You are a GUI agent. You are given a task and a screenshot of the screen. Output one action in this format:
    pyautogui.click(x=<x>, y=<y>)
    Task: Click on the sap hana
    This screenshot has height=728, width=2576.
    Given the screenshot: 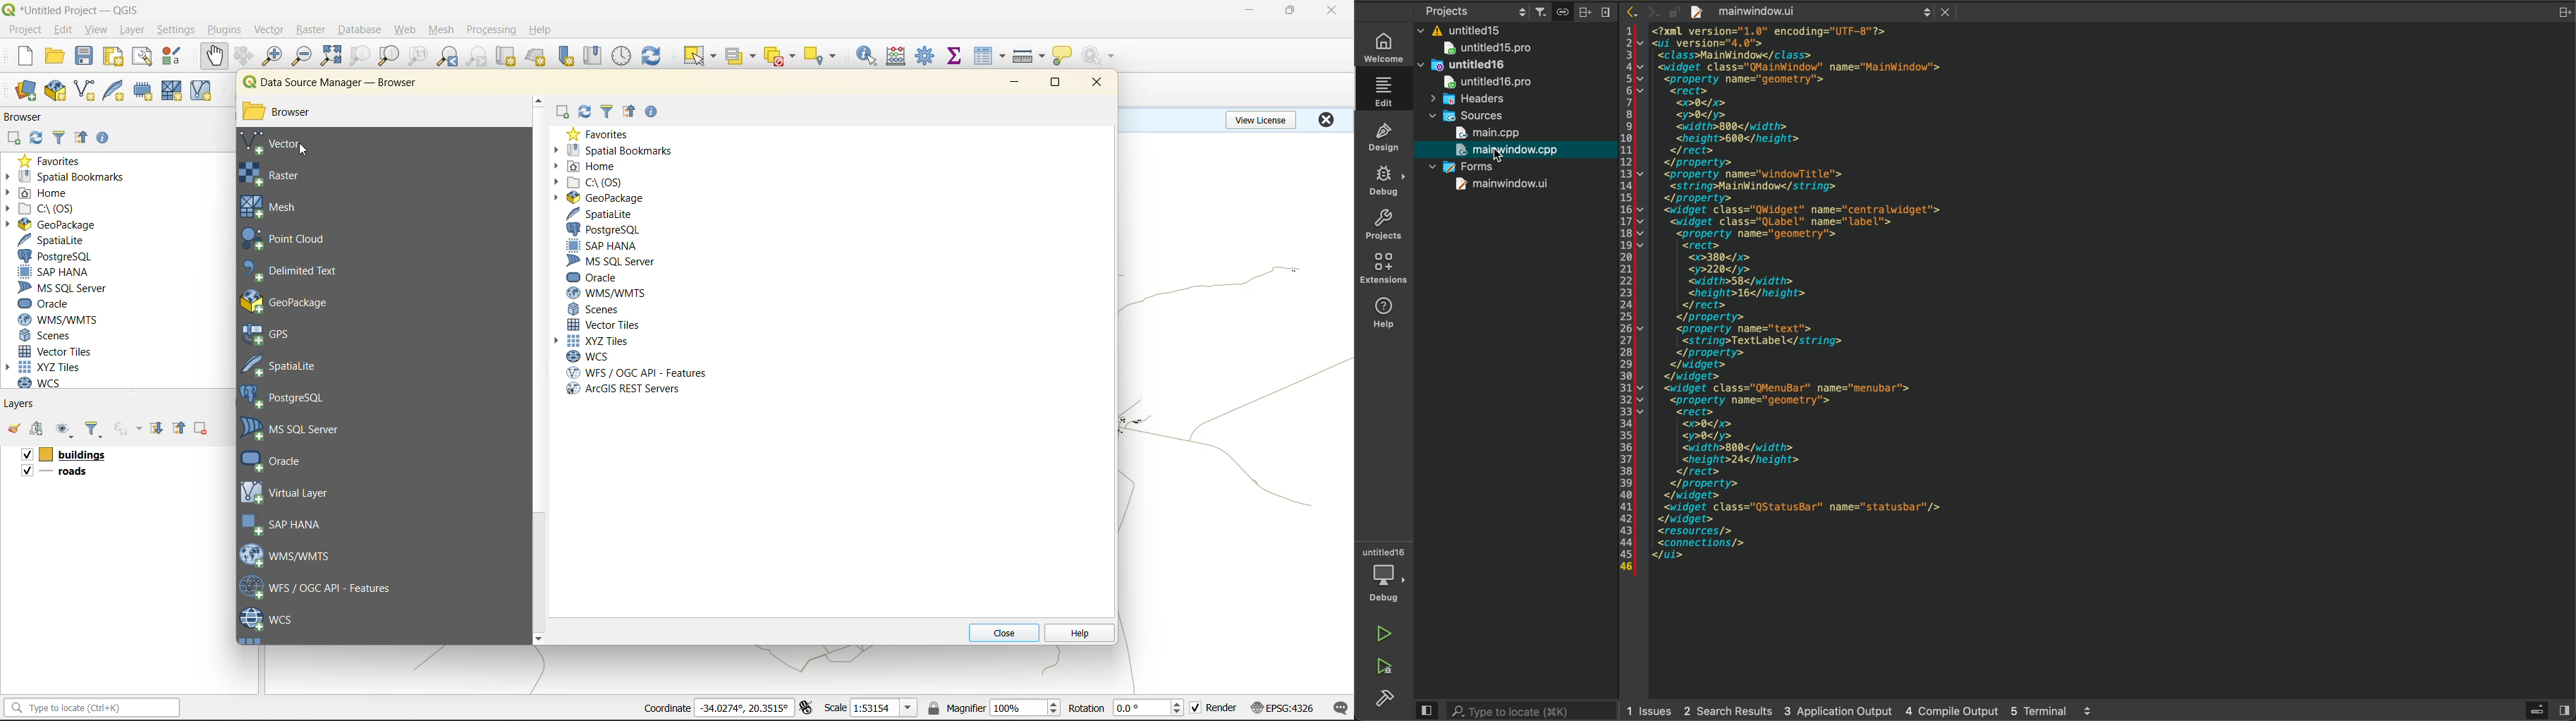 What is the action you would take?
    pyautogui.click(x=285, y=525)
    